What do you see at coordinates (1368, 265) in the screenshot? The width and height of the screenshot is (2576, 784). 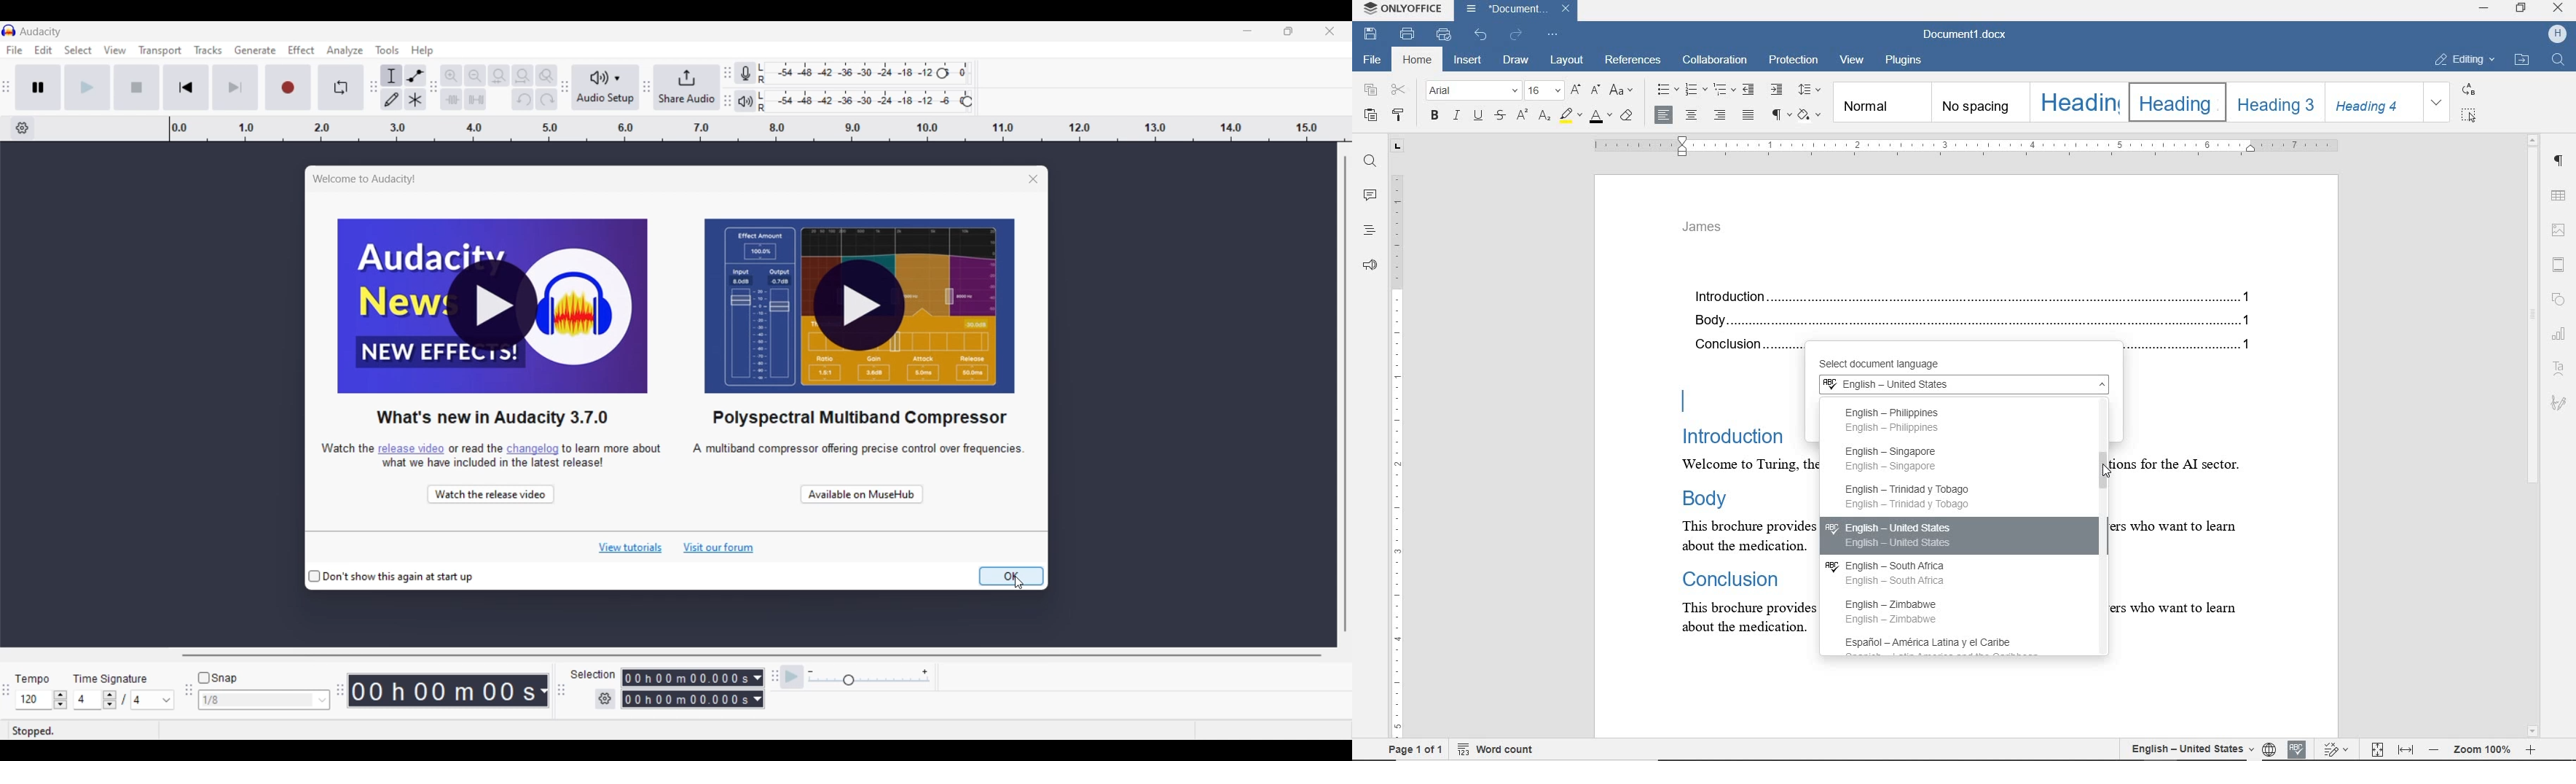 I see `feedback & support` at bounding box center [1368, 265].